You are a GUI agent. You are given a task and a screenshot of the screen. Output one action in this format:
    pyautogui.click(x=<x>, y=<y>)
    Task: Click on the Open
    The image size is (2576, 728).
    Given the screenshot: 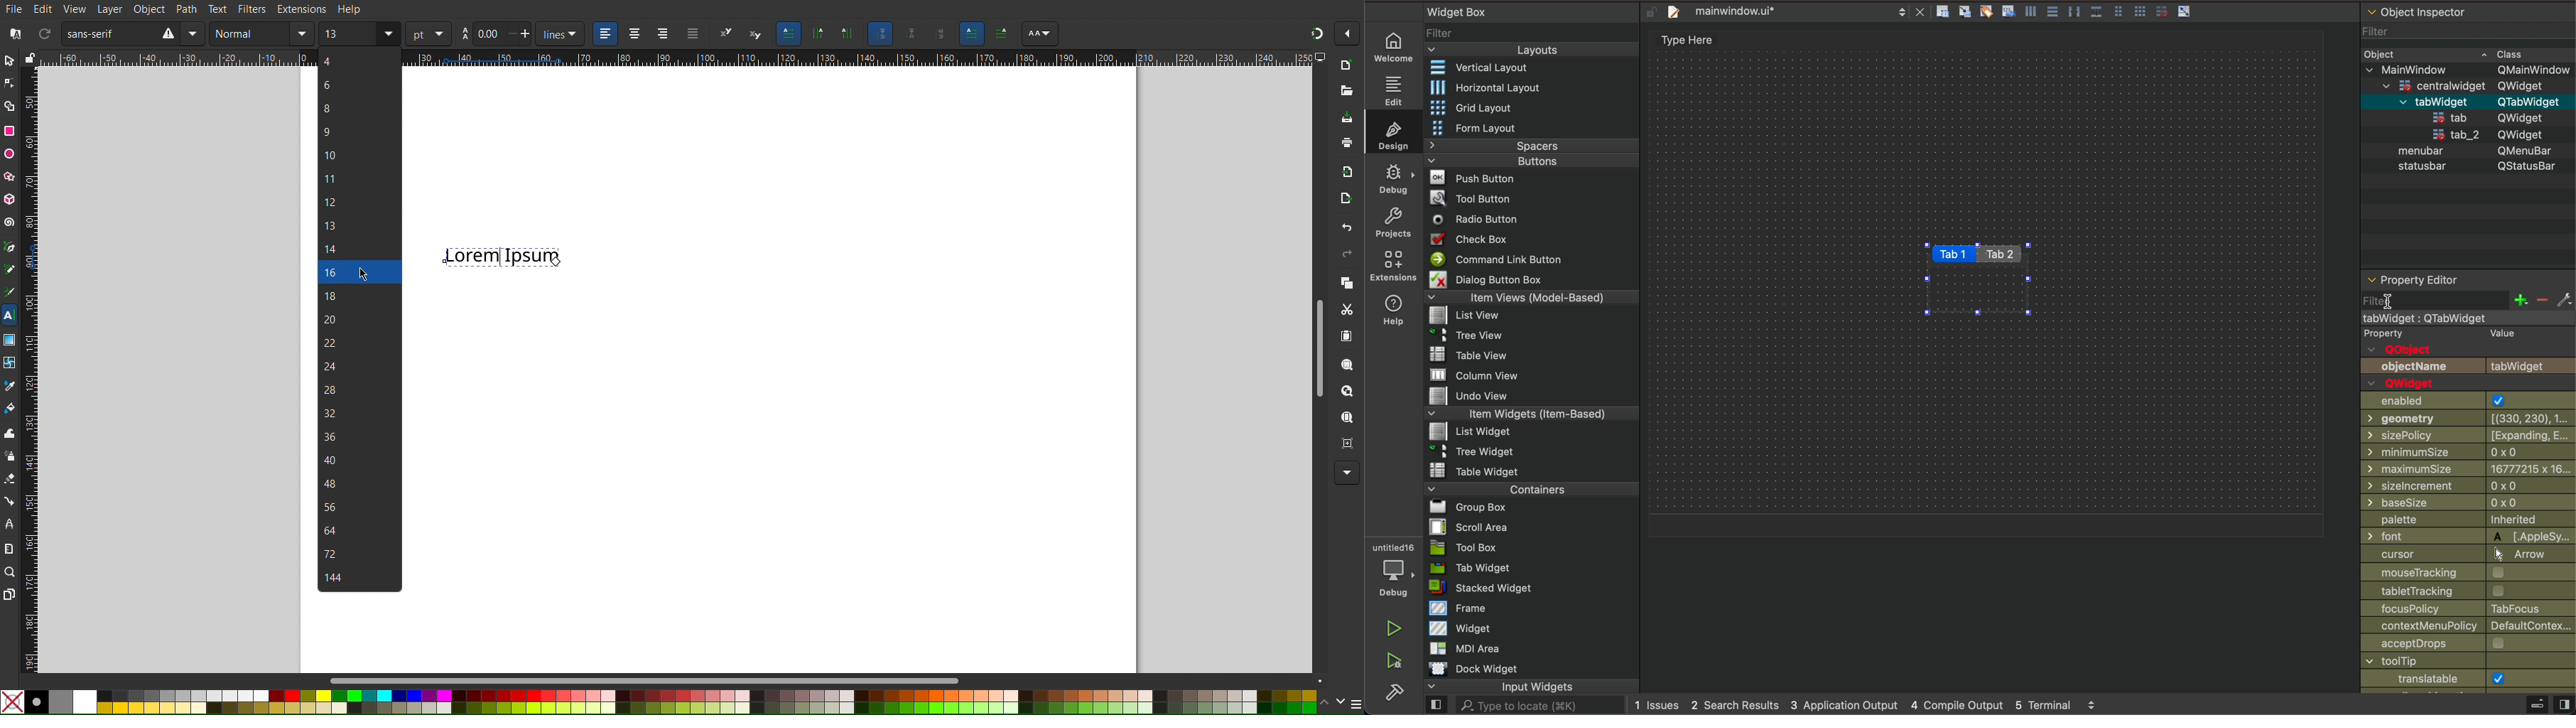 What is the action you would take?
    pyautogui.click(x=1346, y=95)
    